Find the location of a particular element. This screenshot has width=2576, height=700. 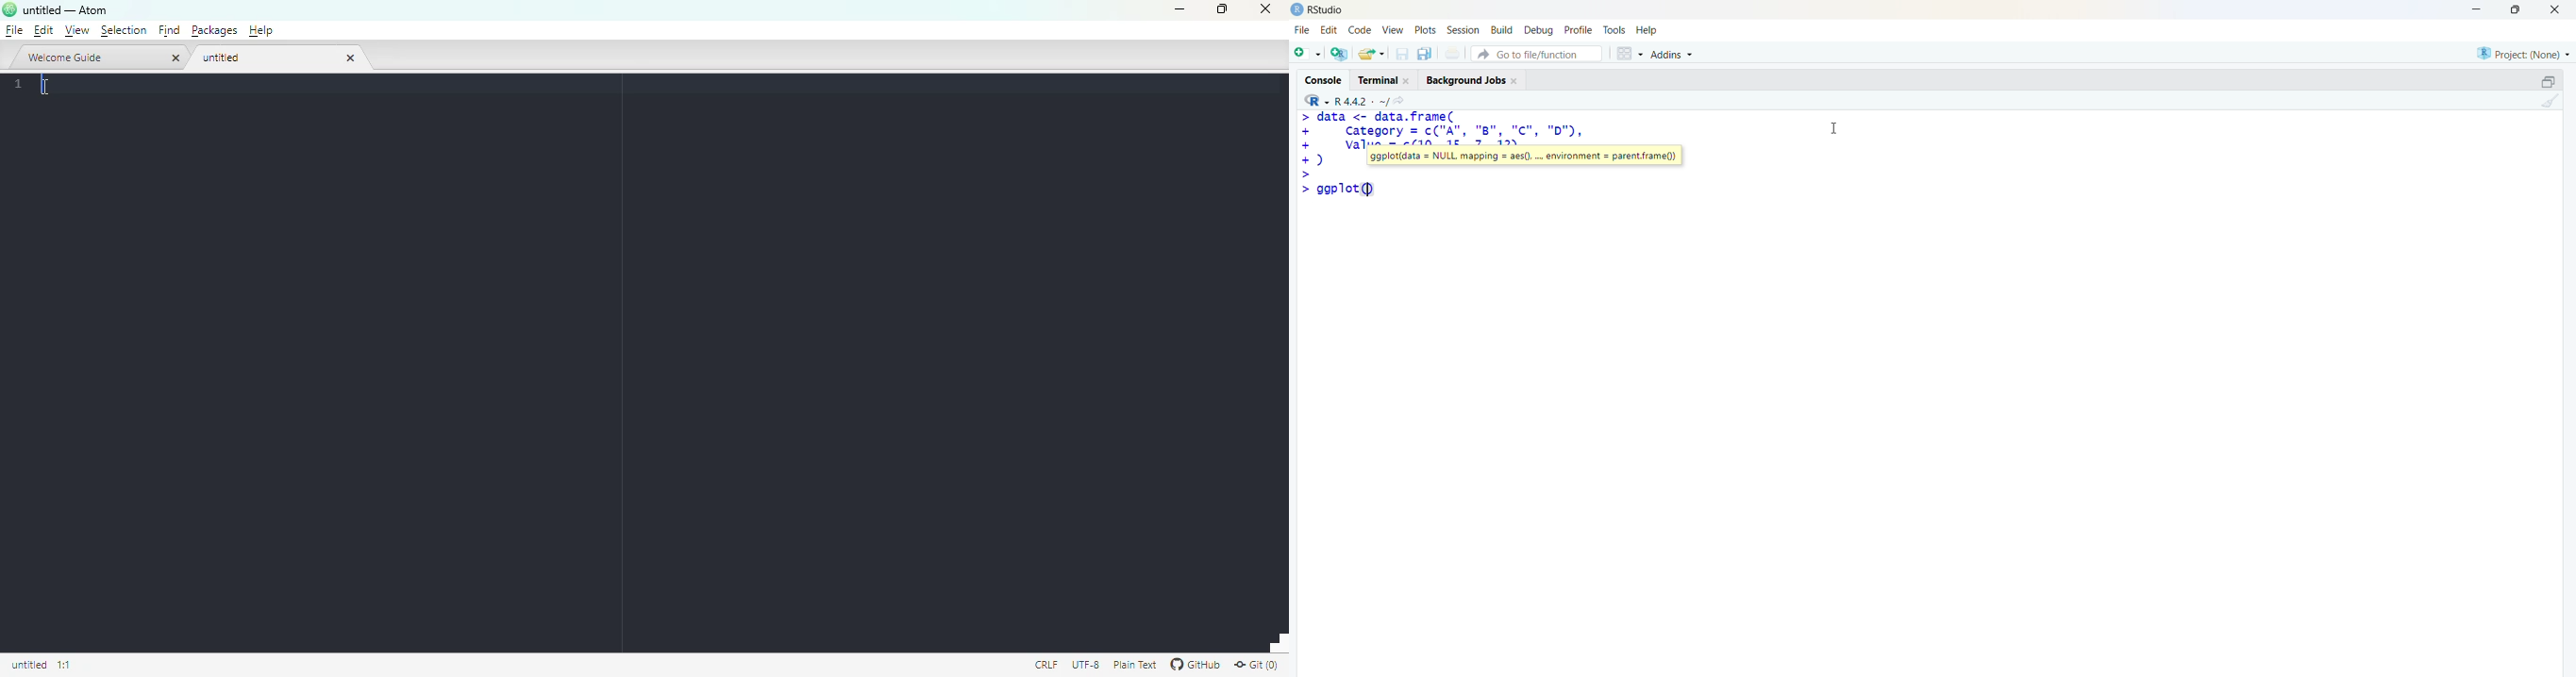

Console is located at coordinates (1327, 78).